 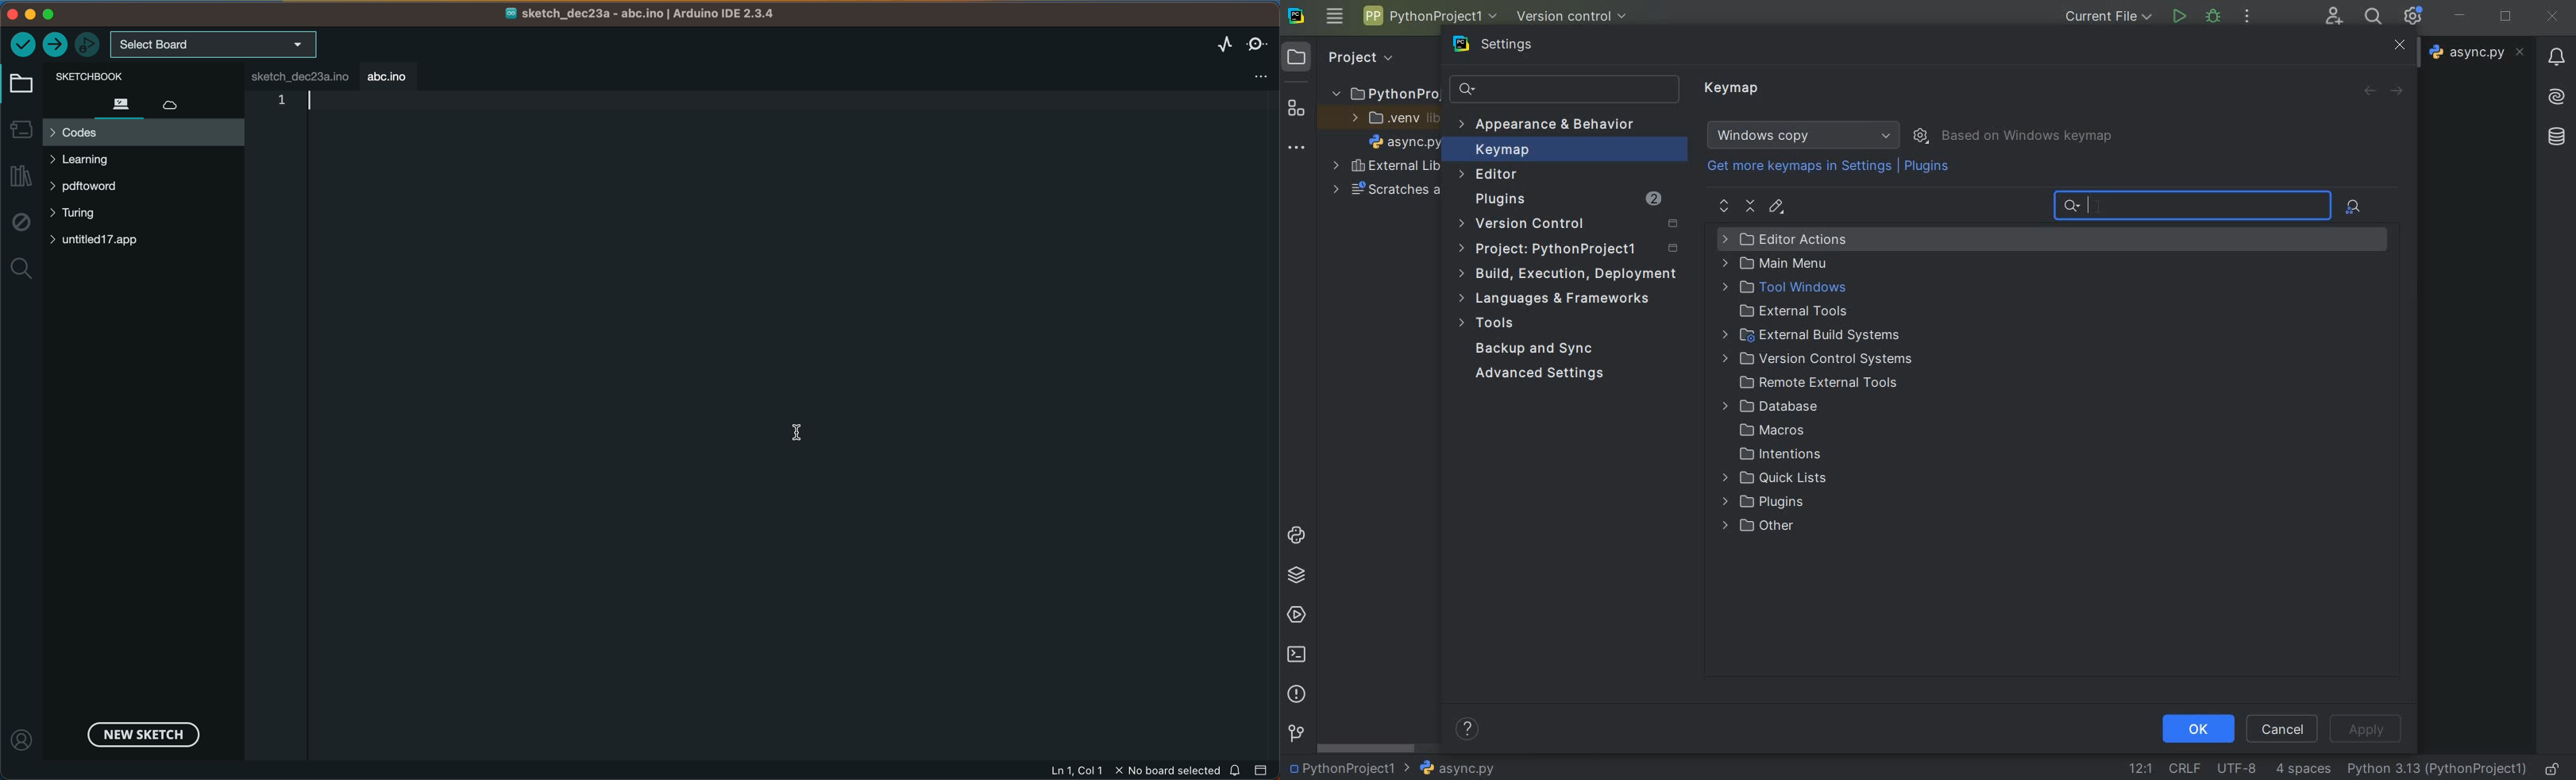 What do you see at coordinates (1818, 361) in the screenshot?
I see `version control systems` at bounding box center [1818, 361].